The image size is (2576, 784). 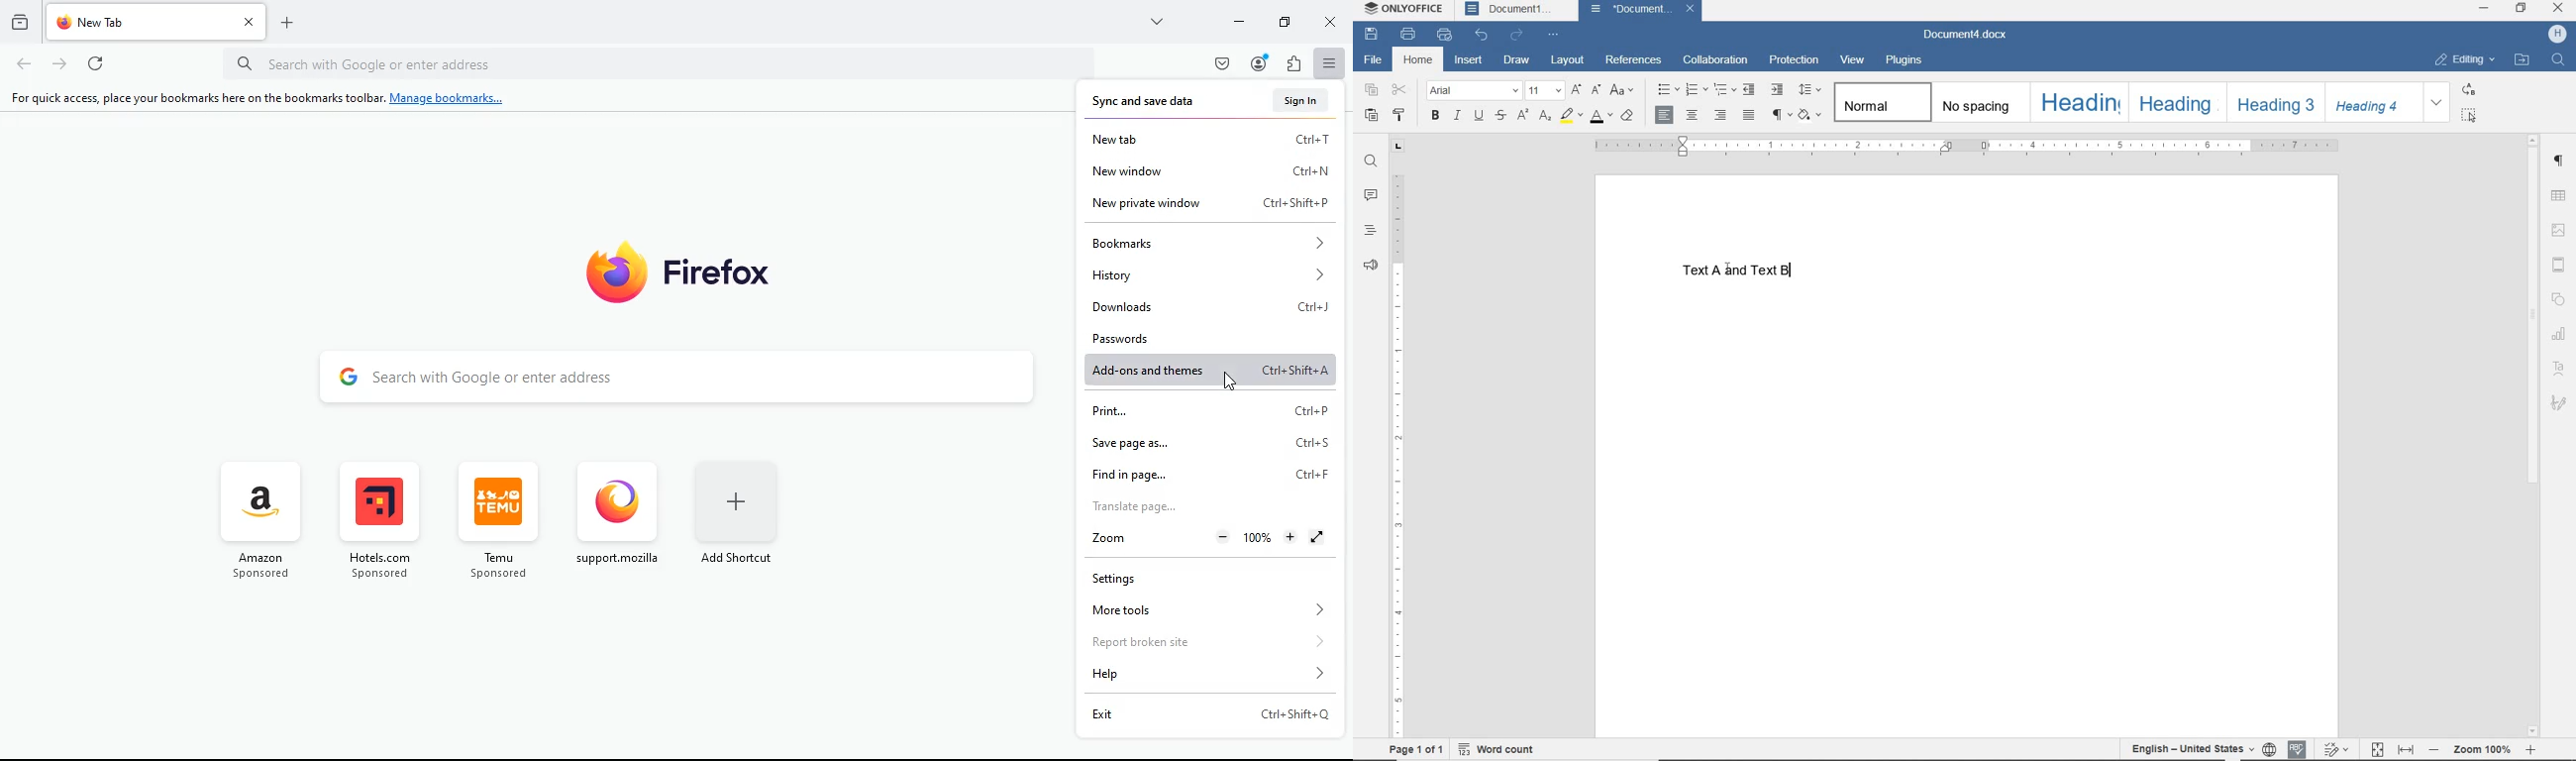 What do you see at coordinates (2559, 265) in the screenshot?
I see `HEADER & FOOTER` at bounding box center [2559, 265].